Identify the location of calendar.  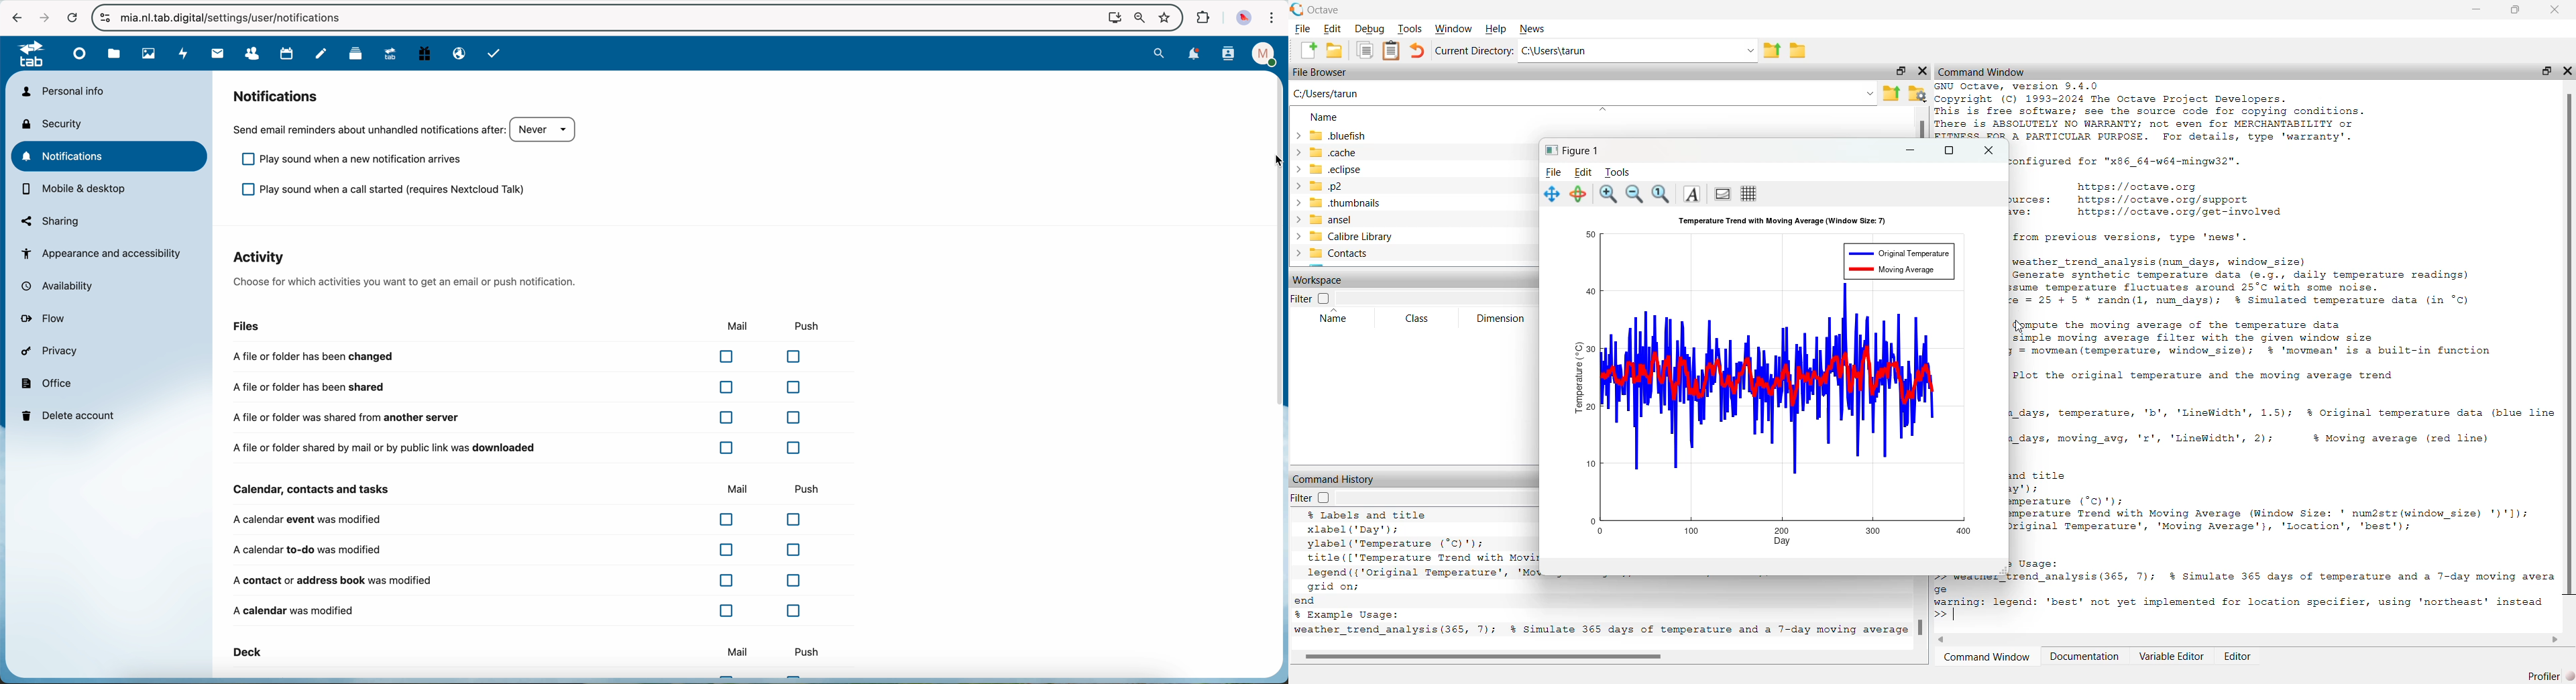
(287, 54).